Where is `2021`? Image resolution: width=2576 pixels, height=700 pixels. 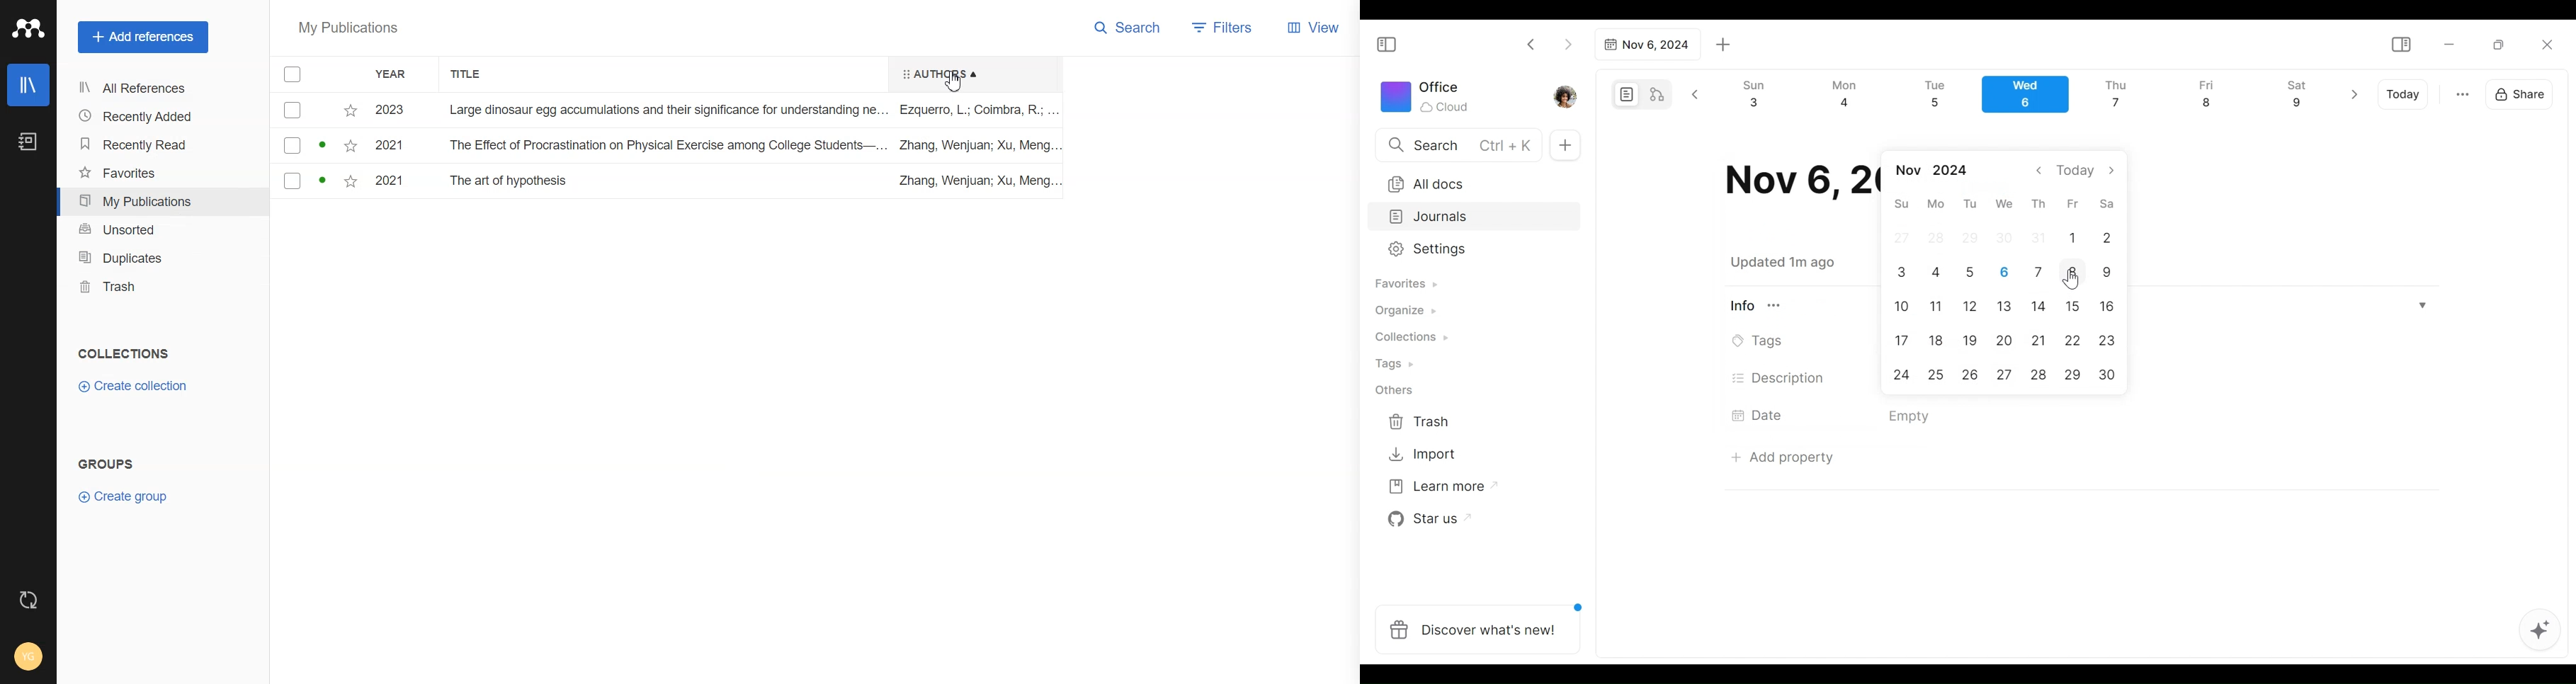
2021 is located at coordinates (388, 181).